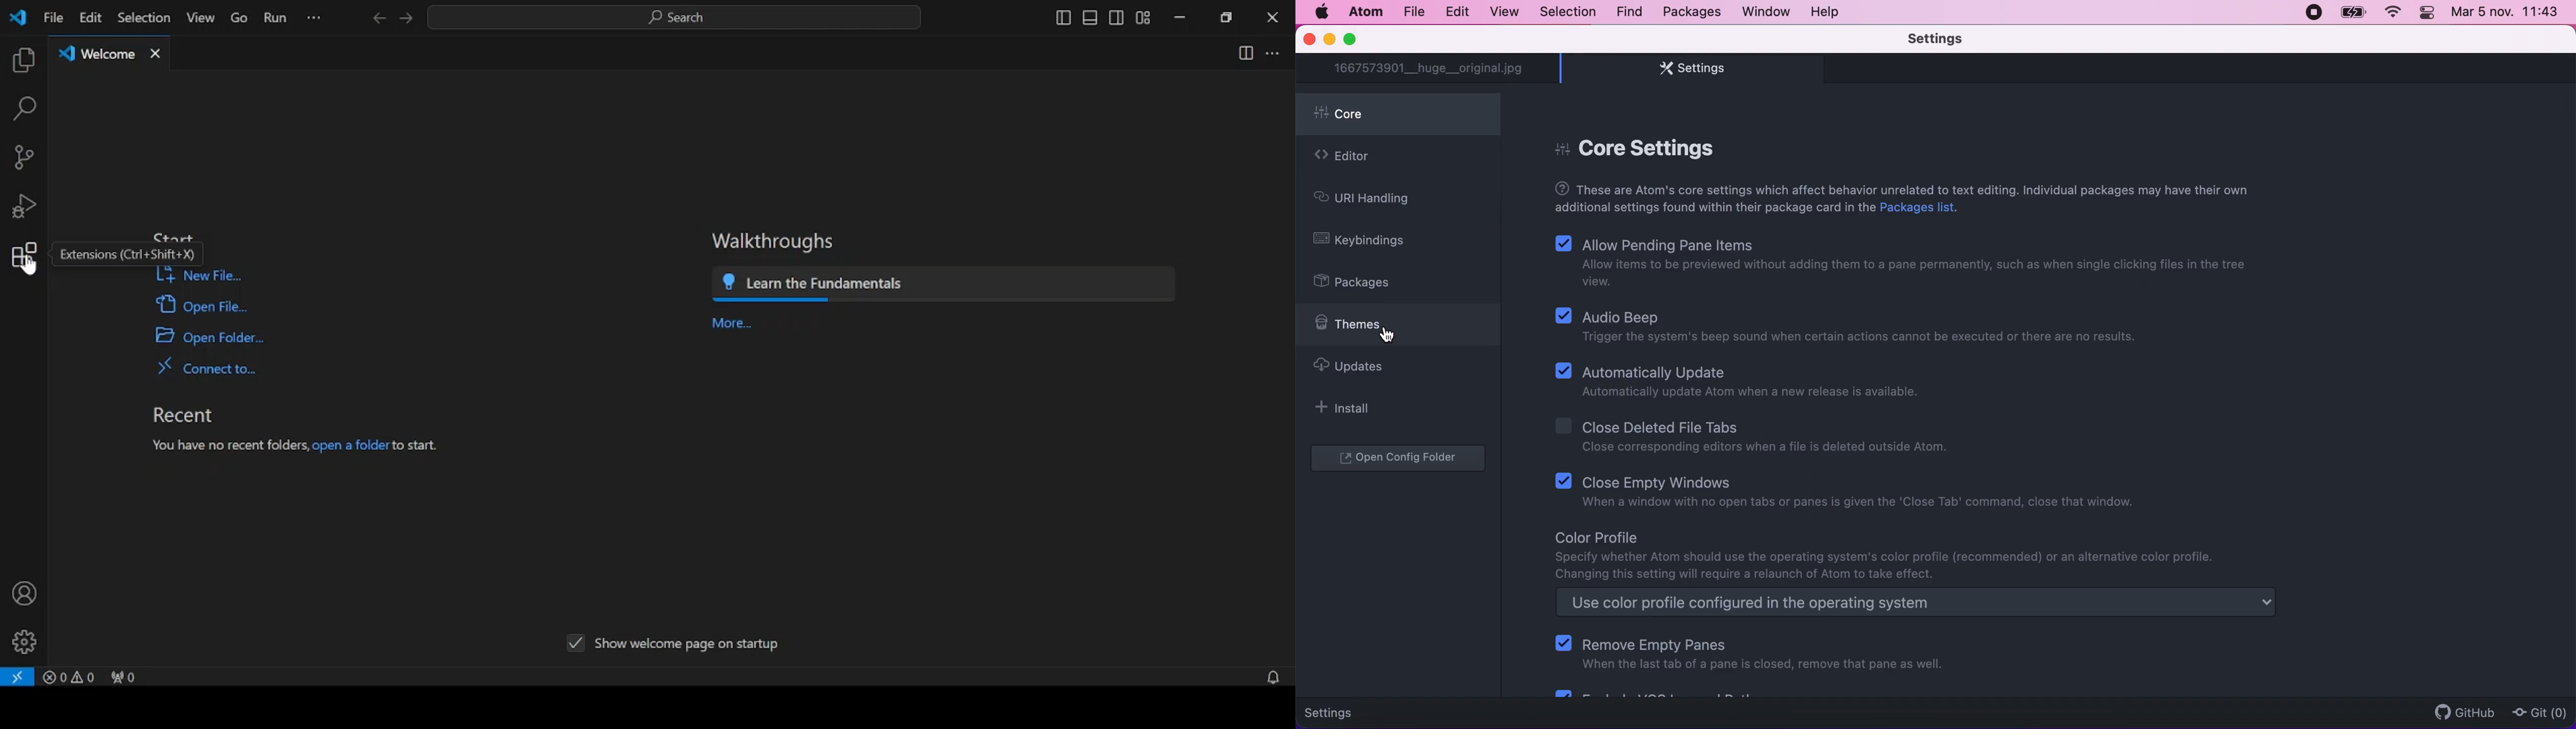 This screenshot has width=2576, height=756. I want to click on minimize, so click(1329, 40).